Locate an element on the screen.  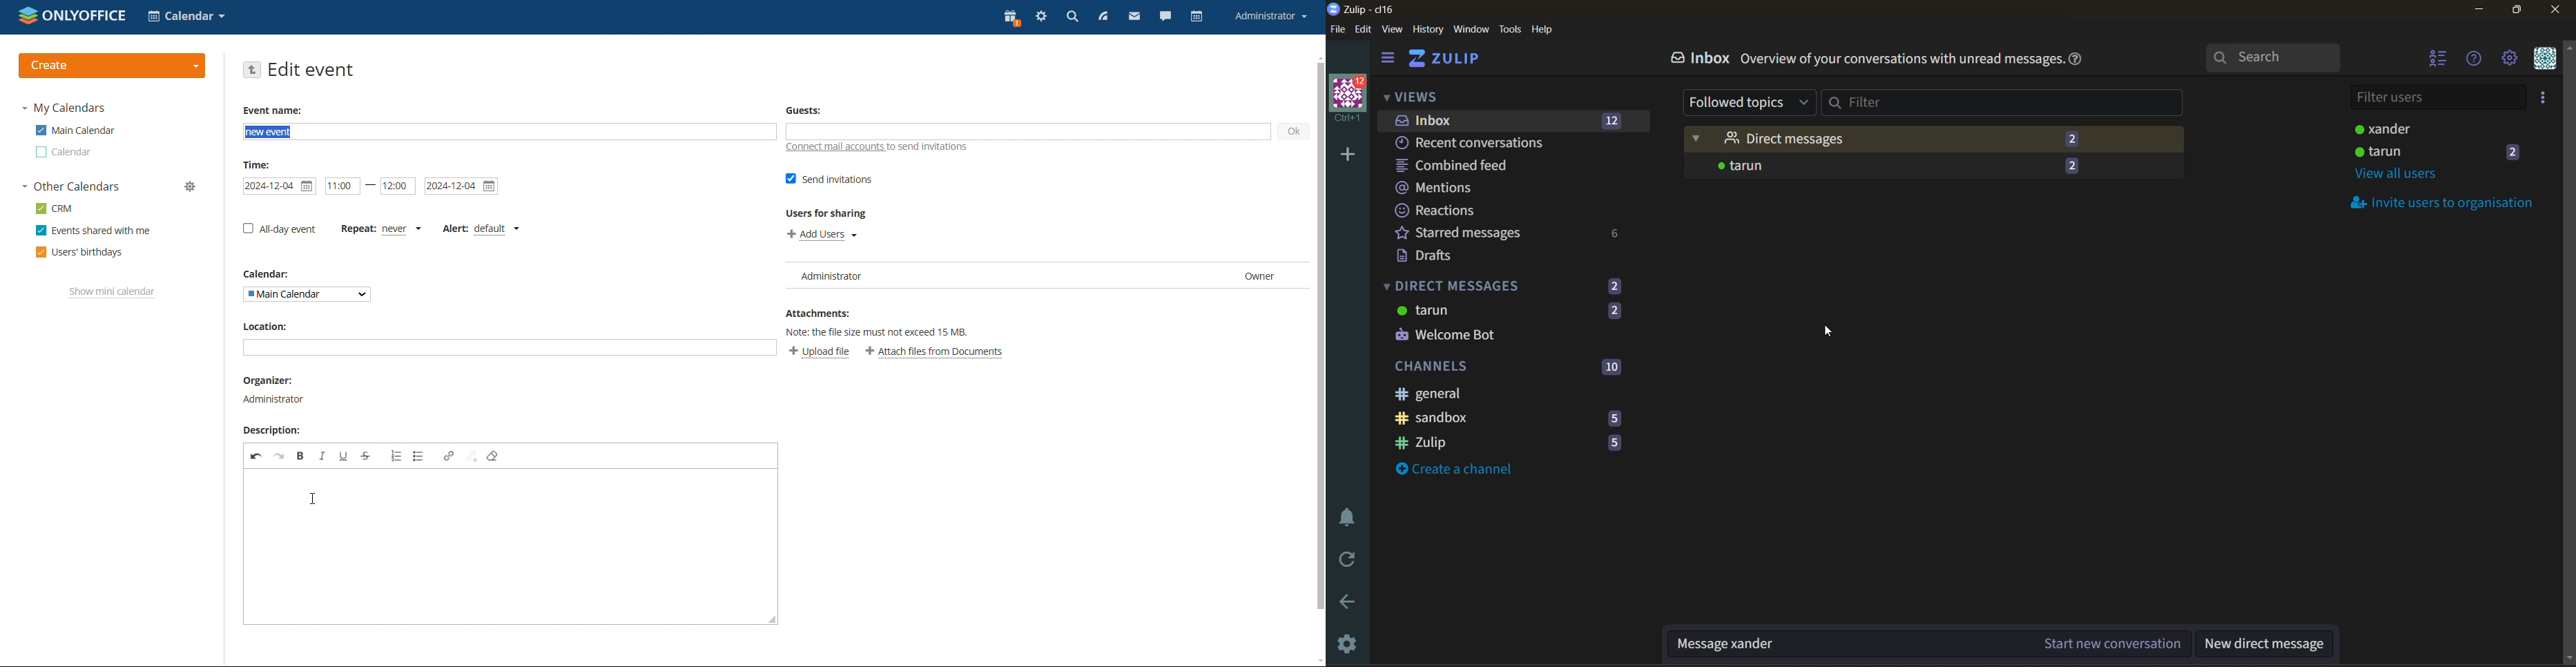
views is located at coordinates (1412, 95).